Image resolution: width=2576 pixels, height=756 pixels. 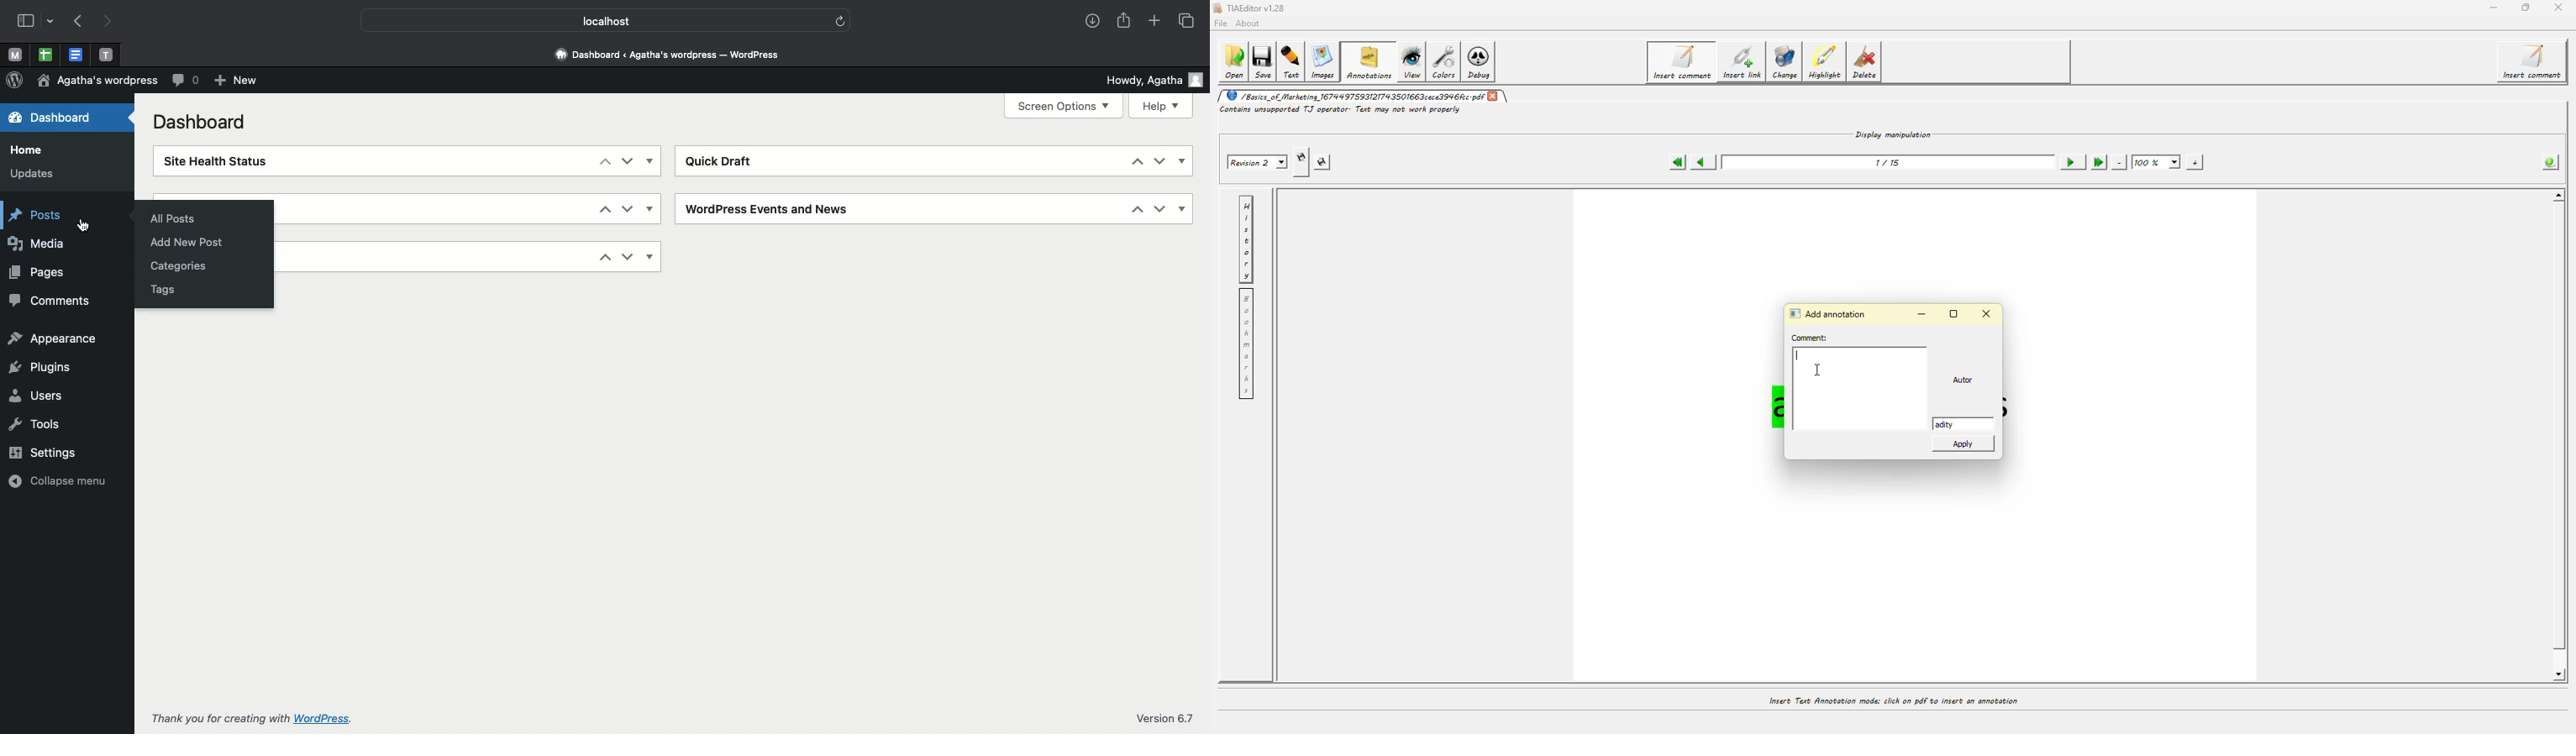 What do you see at coordinates (41, 246) in the screenshot?
I see `Media` at bounding box center [41, 246].